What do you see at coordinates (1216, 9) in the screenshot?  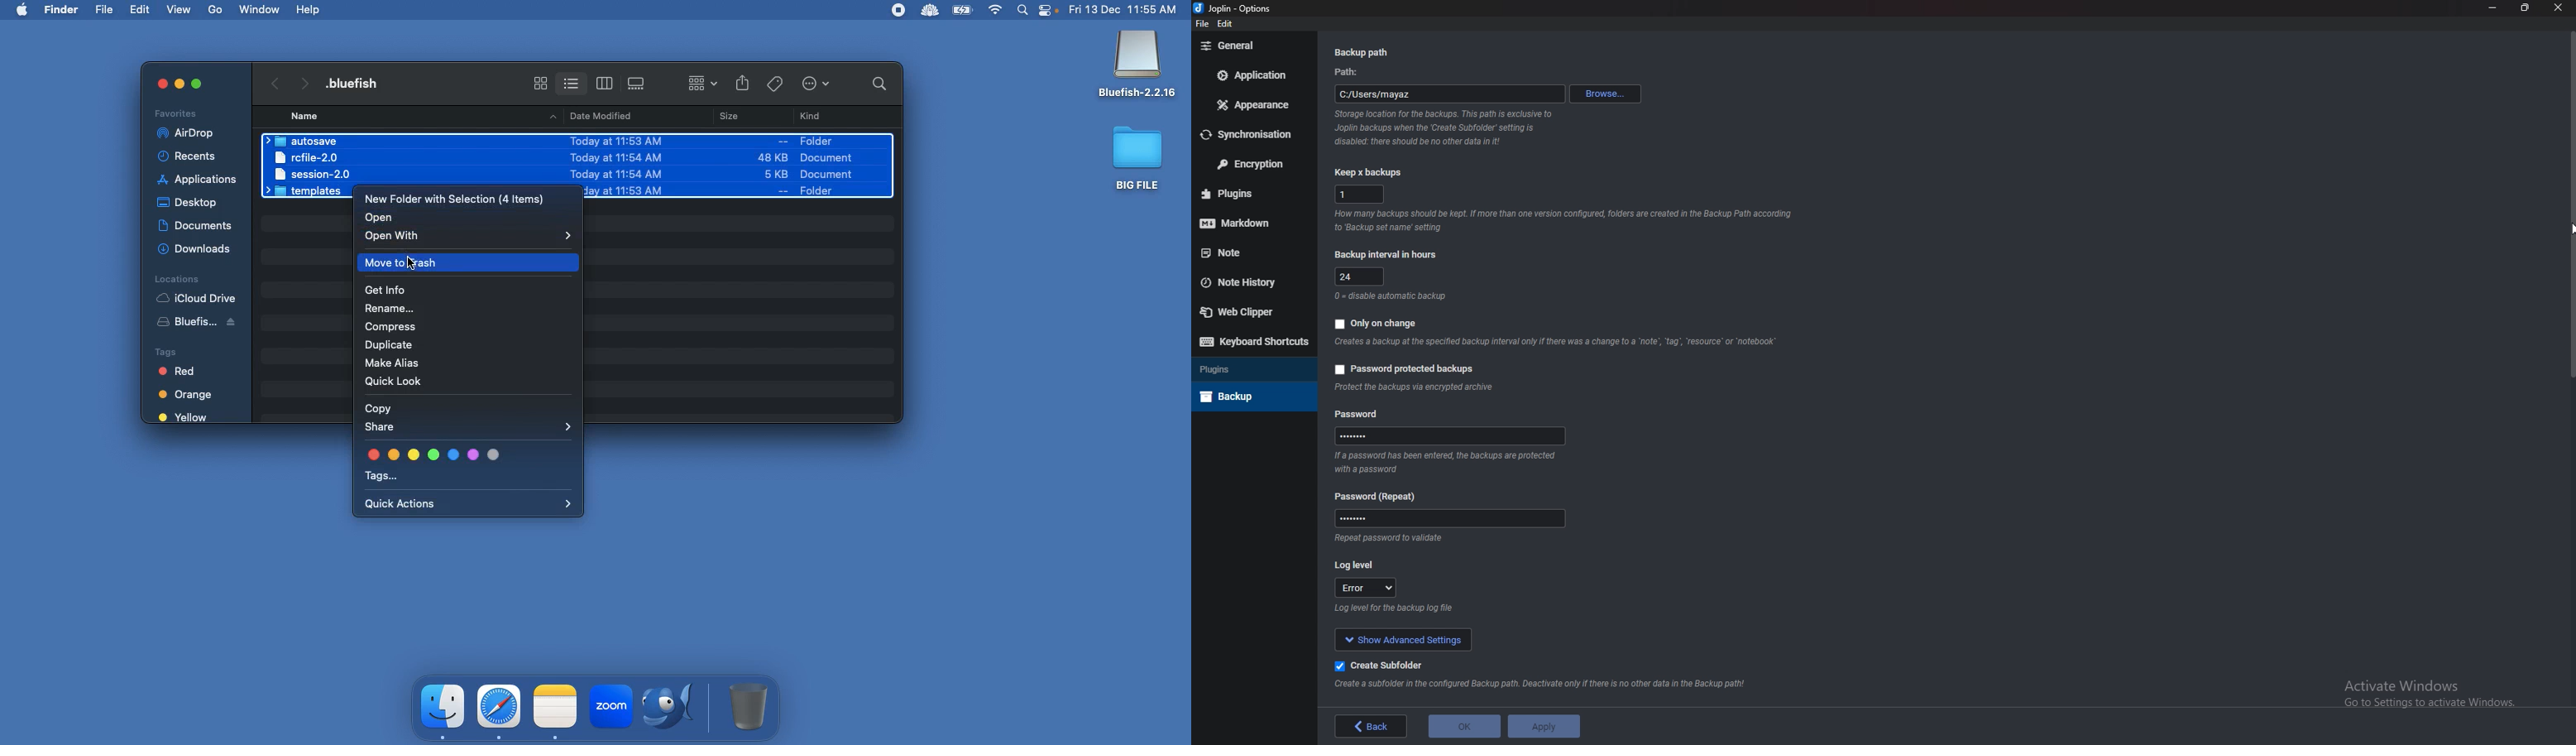 I see `joplin` at bounding box center [1216, 9].